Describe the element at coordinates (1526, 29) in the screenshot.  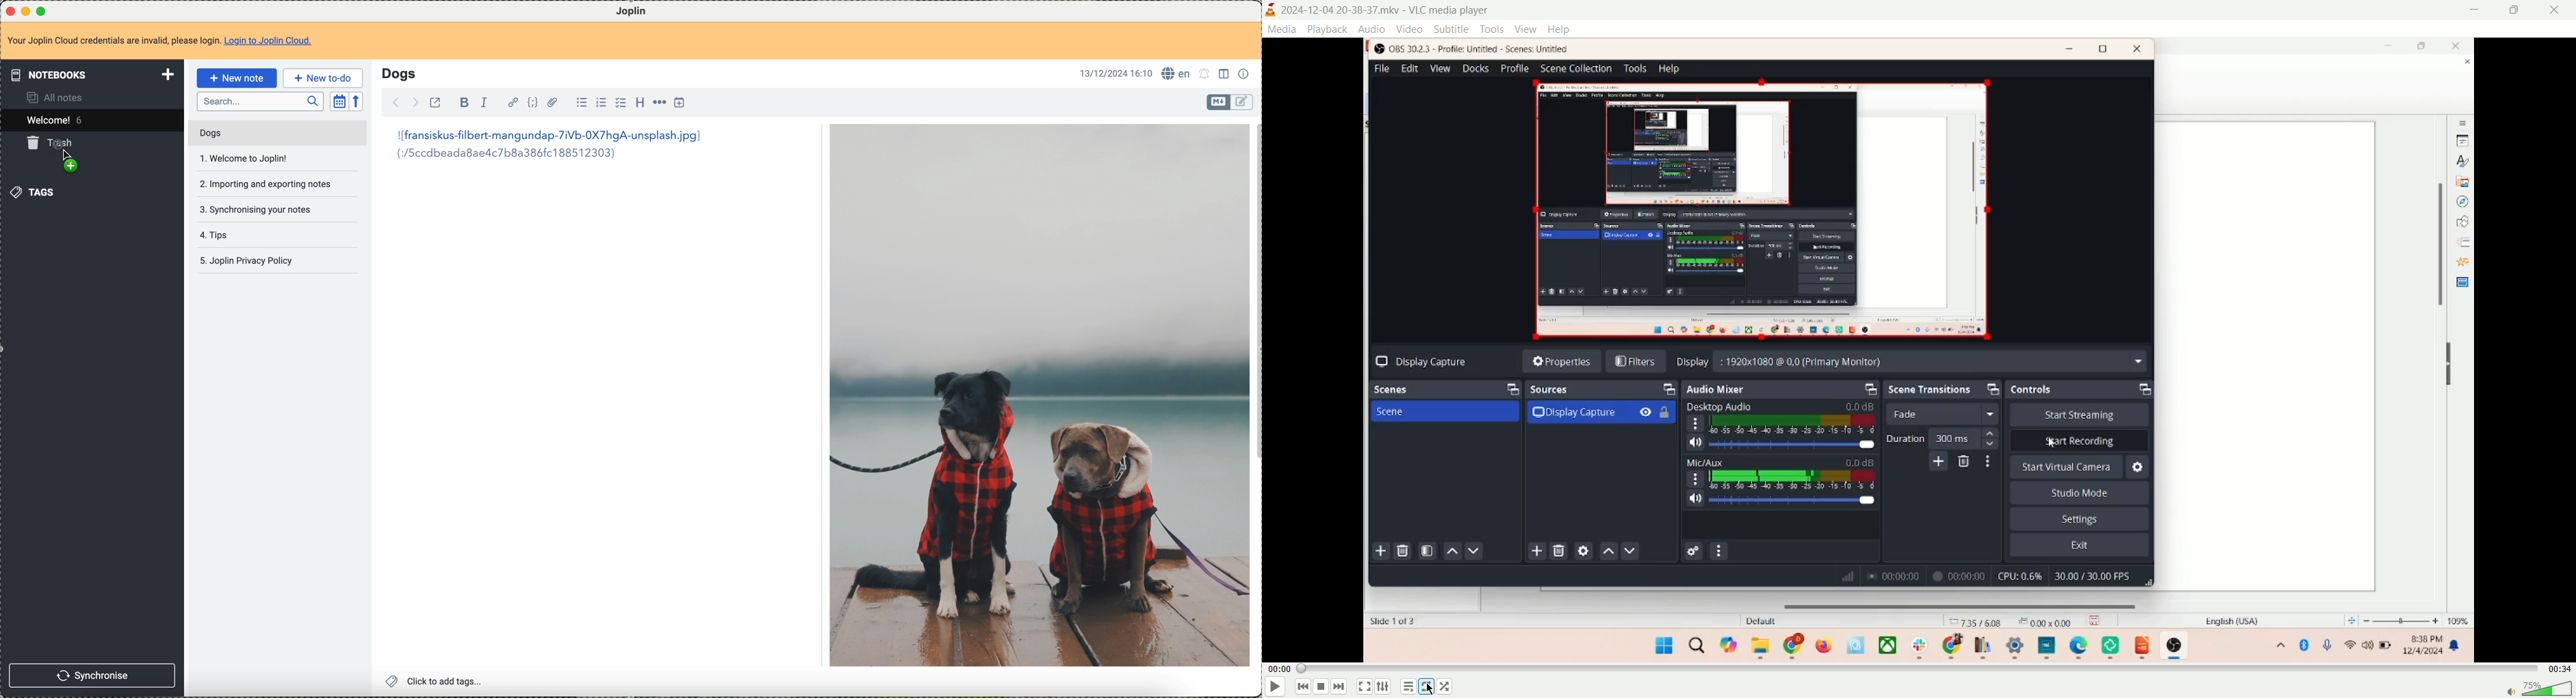
I see `view` at that location.